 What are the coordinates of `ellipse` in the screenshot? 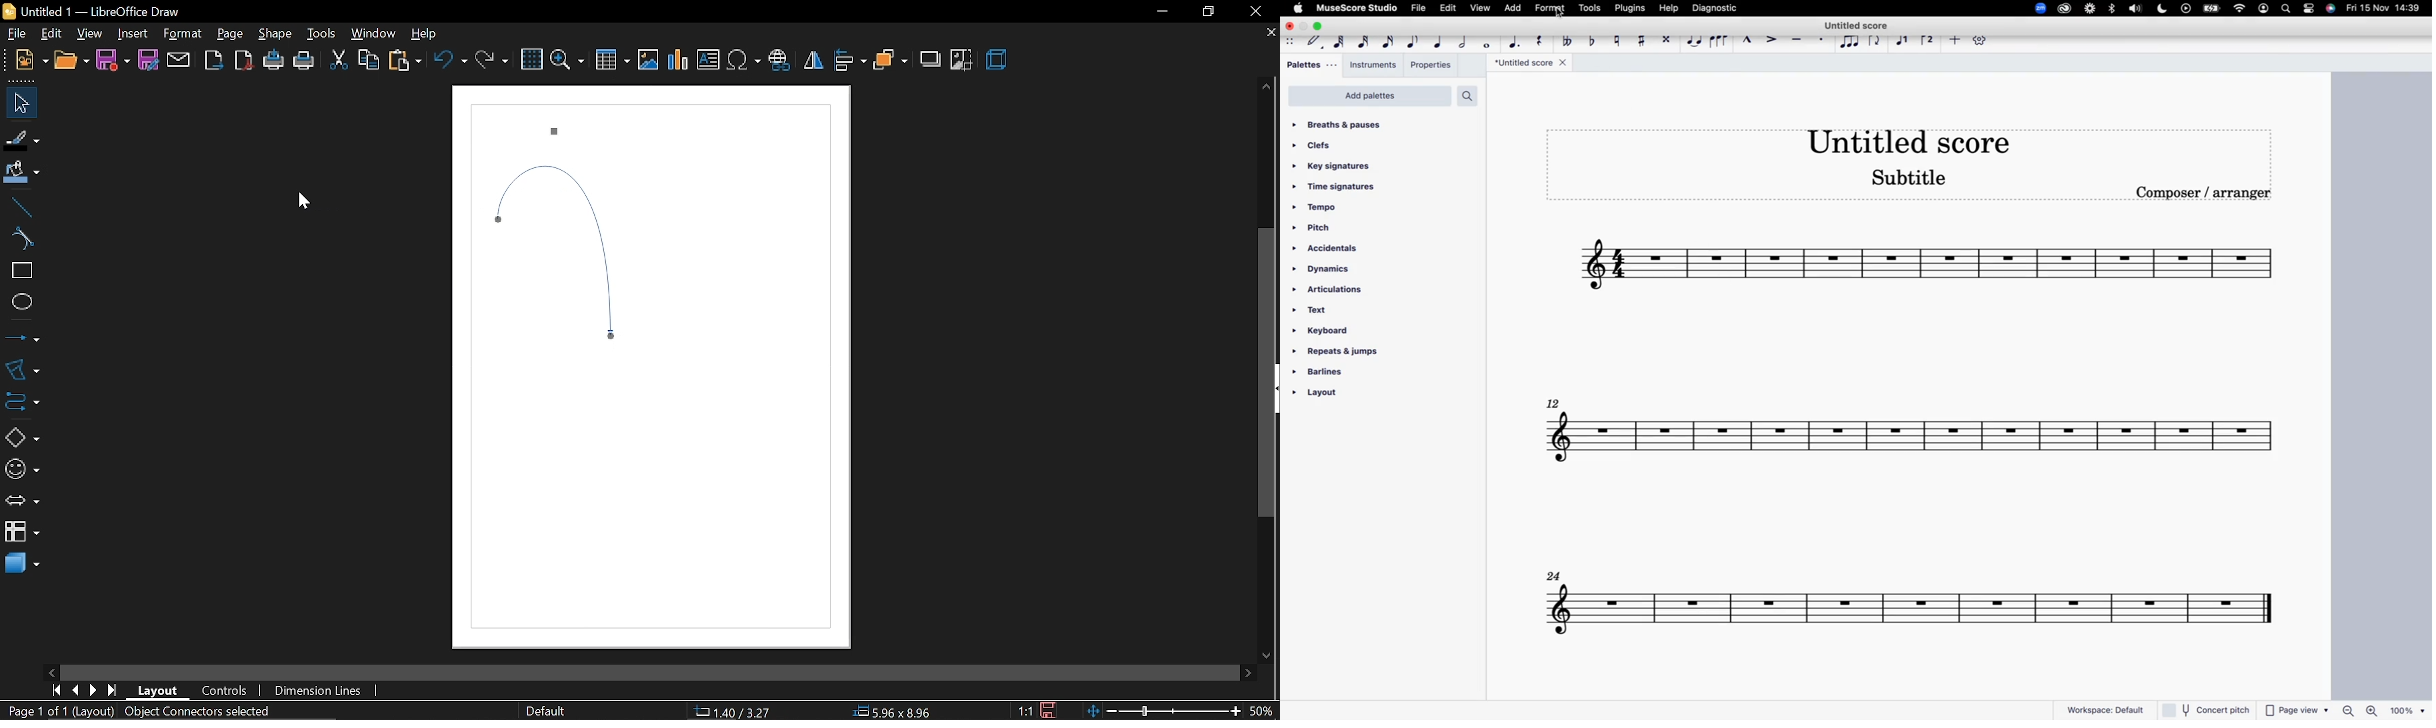 It's located at (18, 300).